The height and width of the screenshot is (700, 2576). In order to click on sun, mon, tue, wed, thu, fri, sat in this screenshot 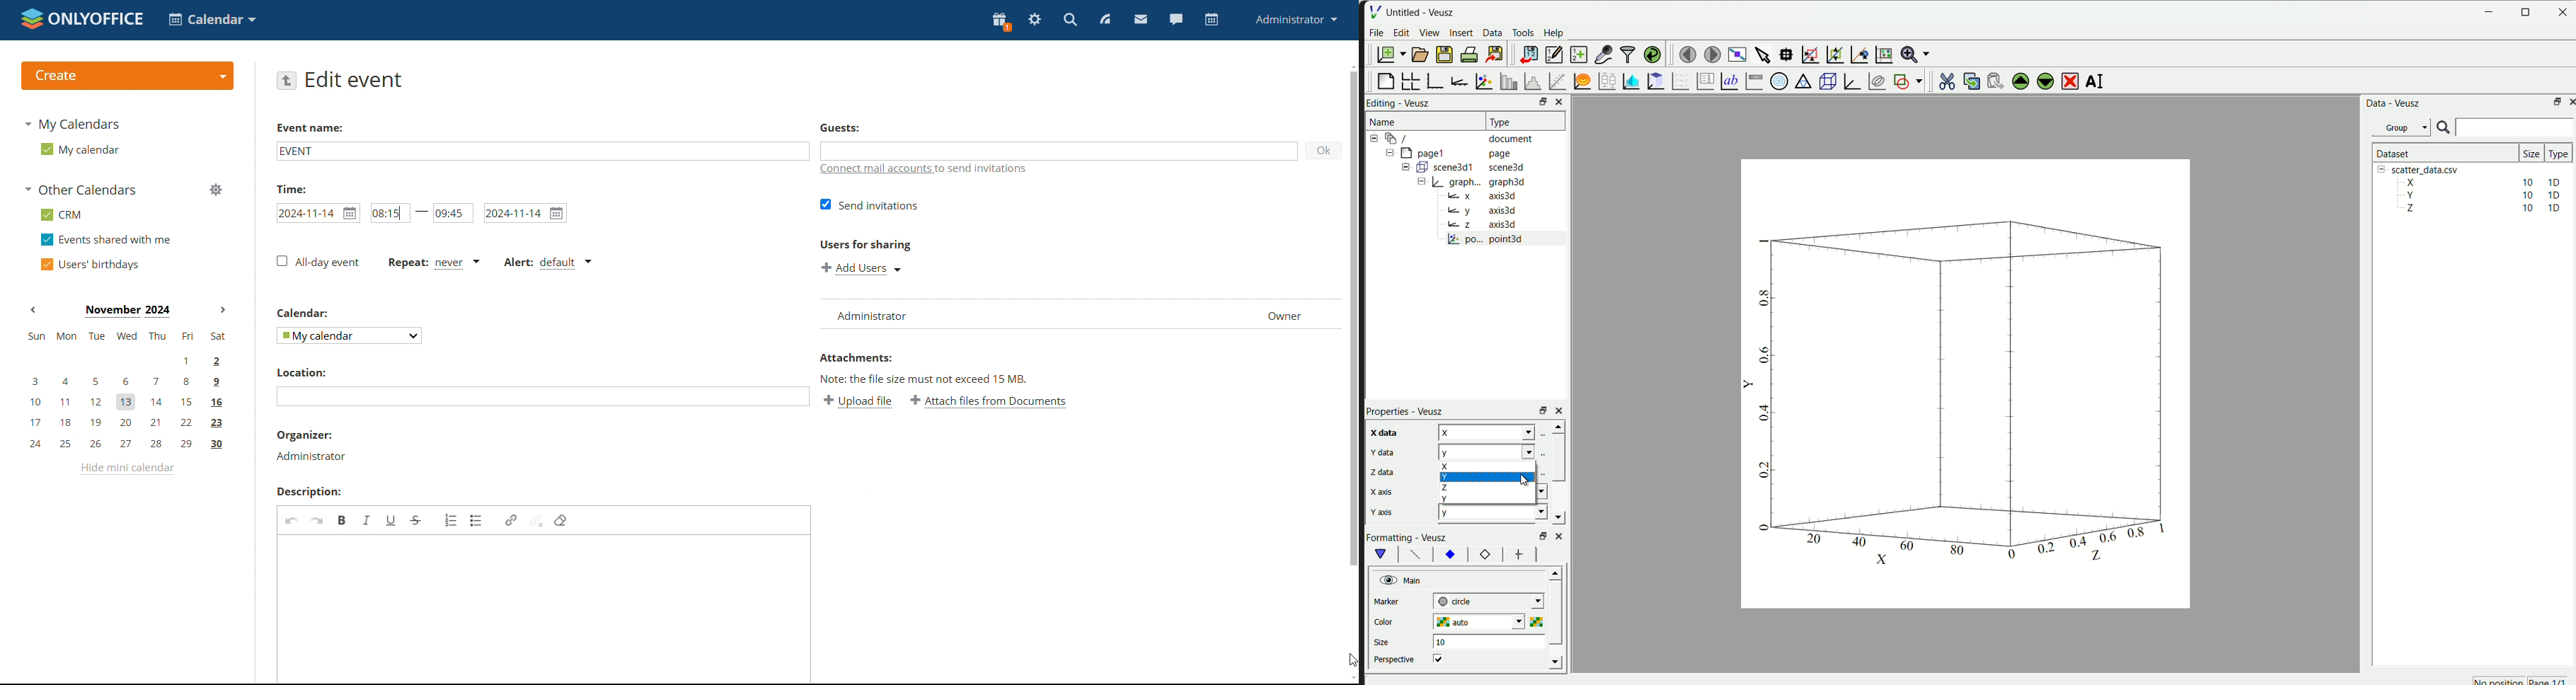, I will do `click(125, 336)`.